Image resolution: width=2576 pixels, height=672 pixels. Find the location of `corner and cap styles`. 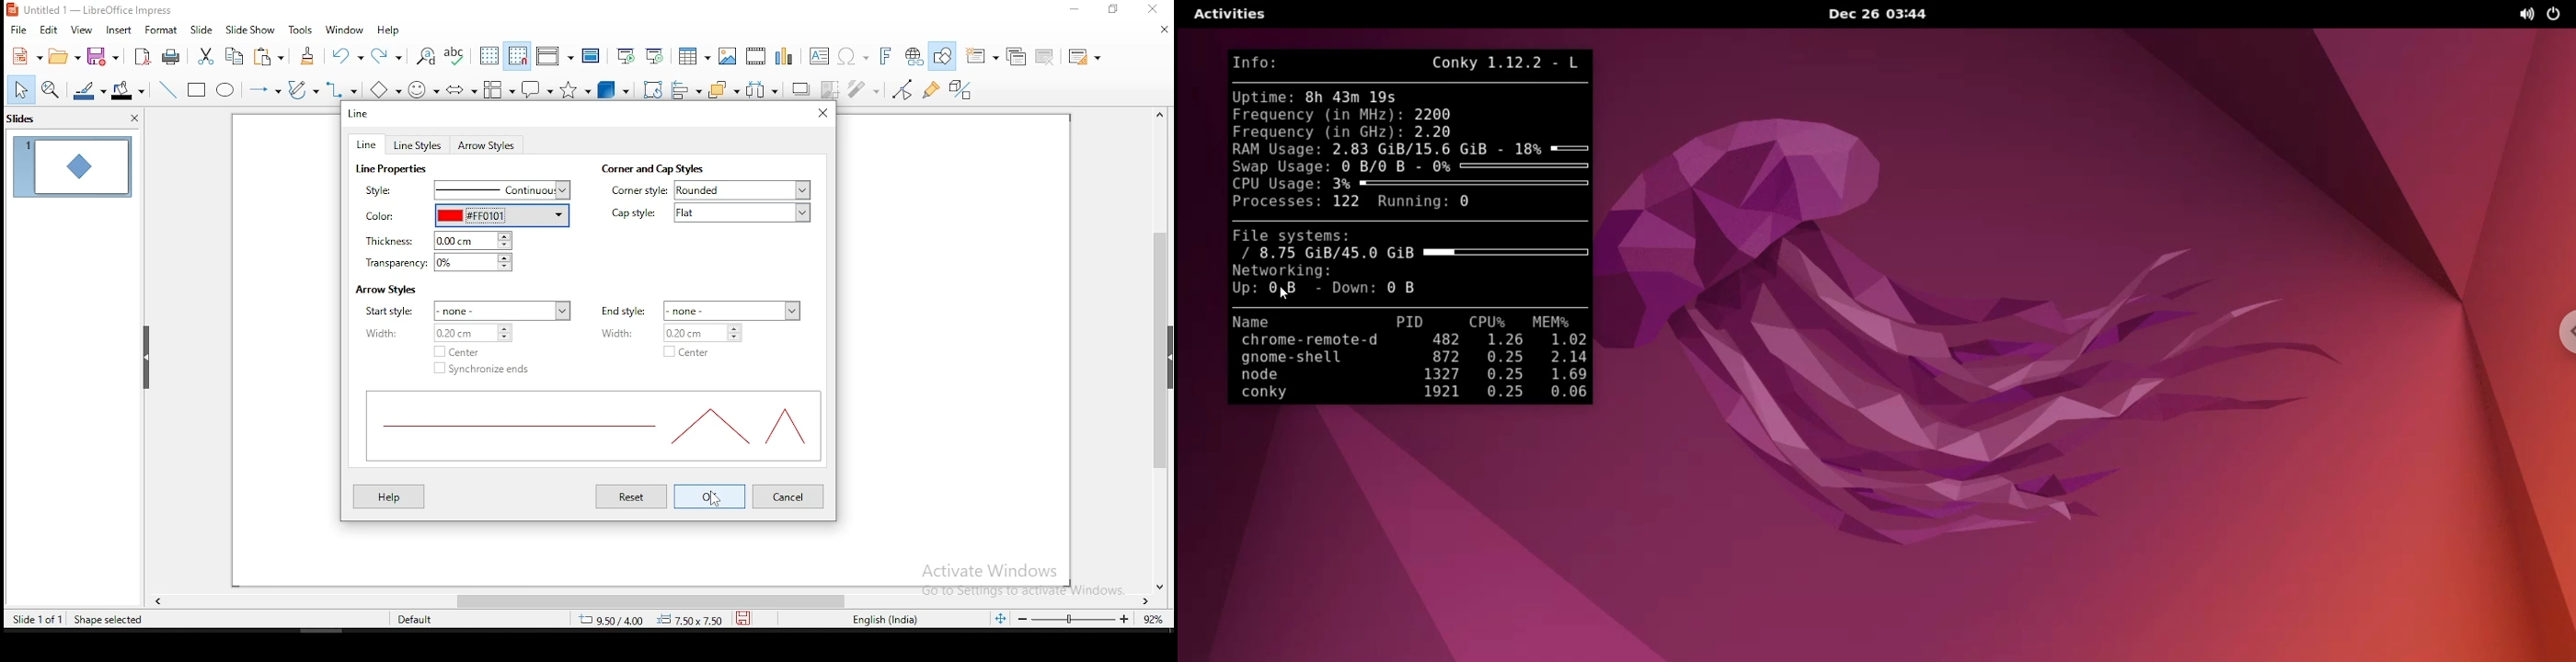

corner and cap styles is located at coordinates (651, 168).